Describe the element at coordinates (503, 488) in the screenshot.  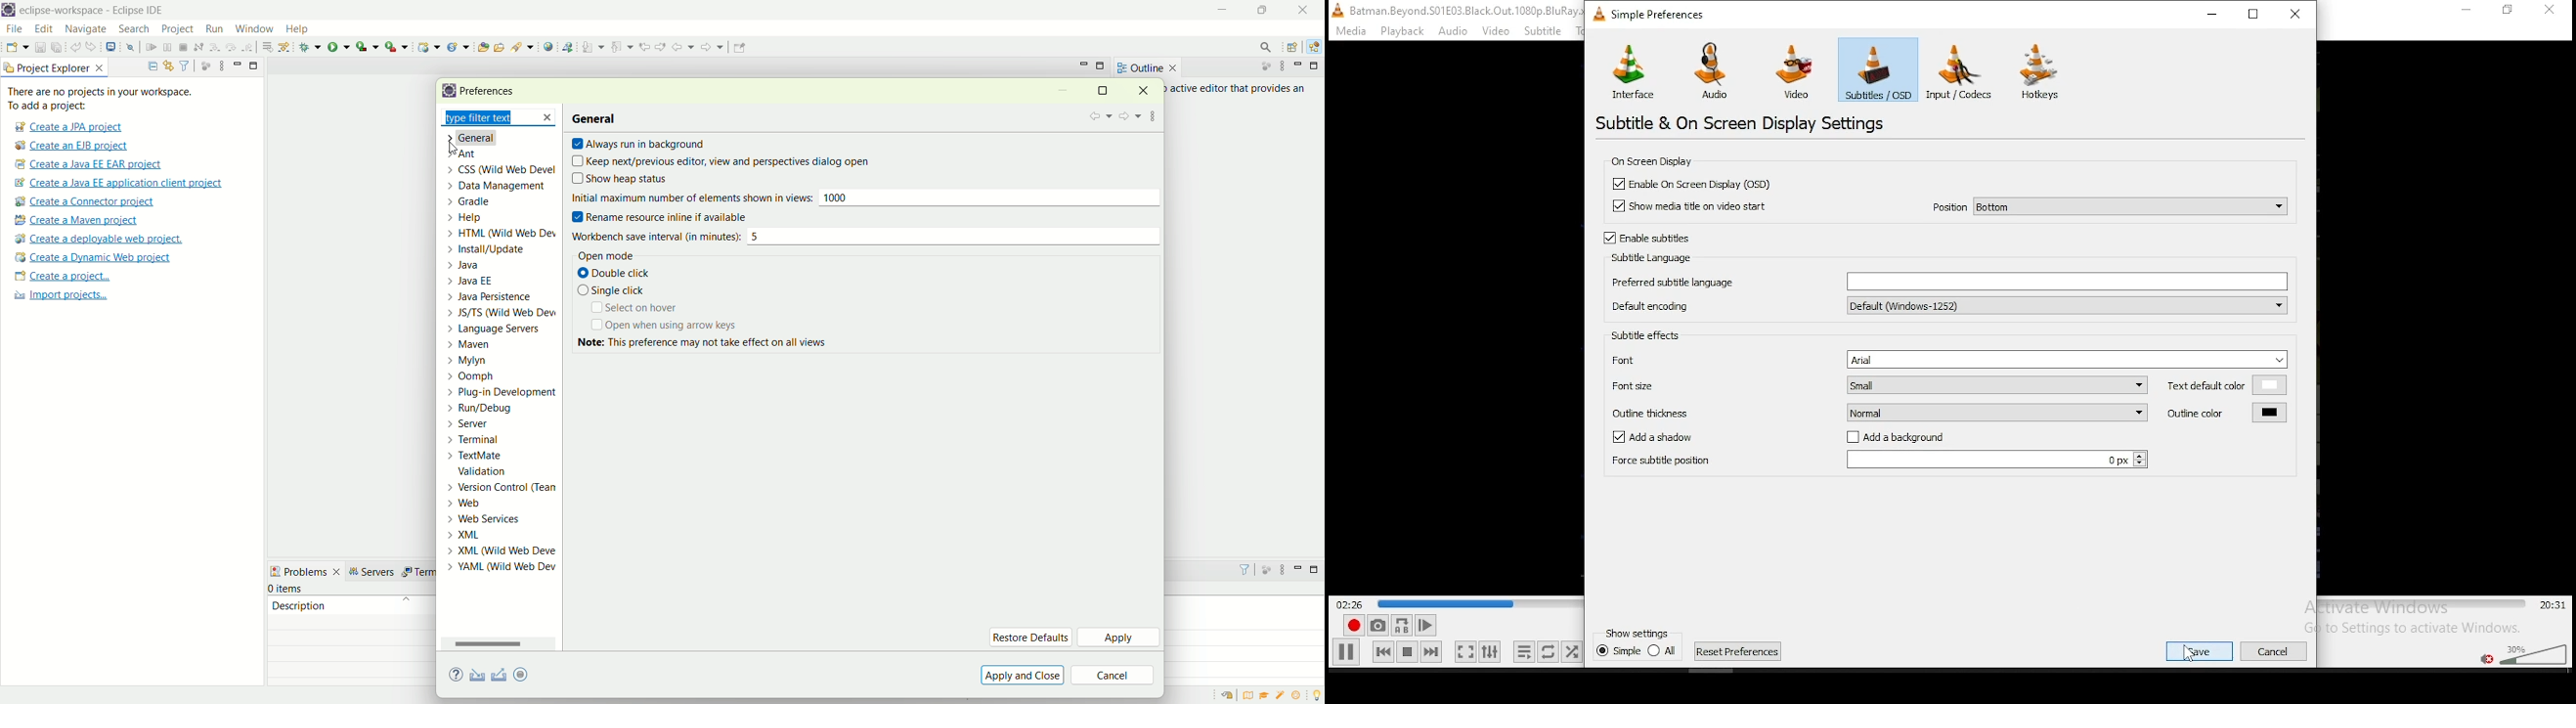
I see `version control` at that location.